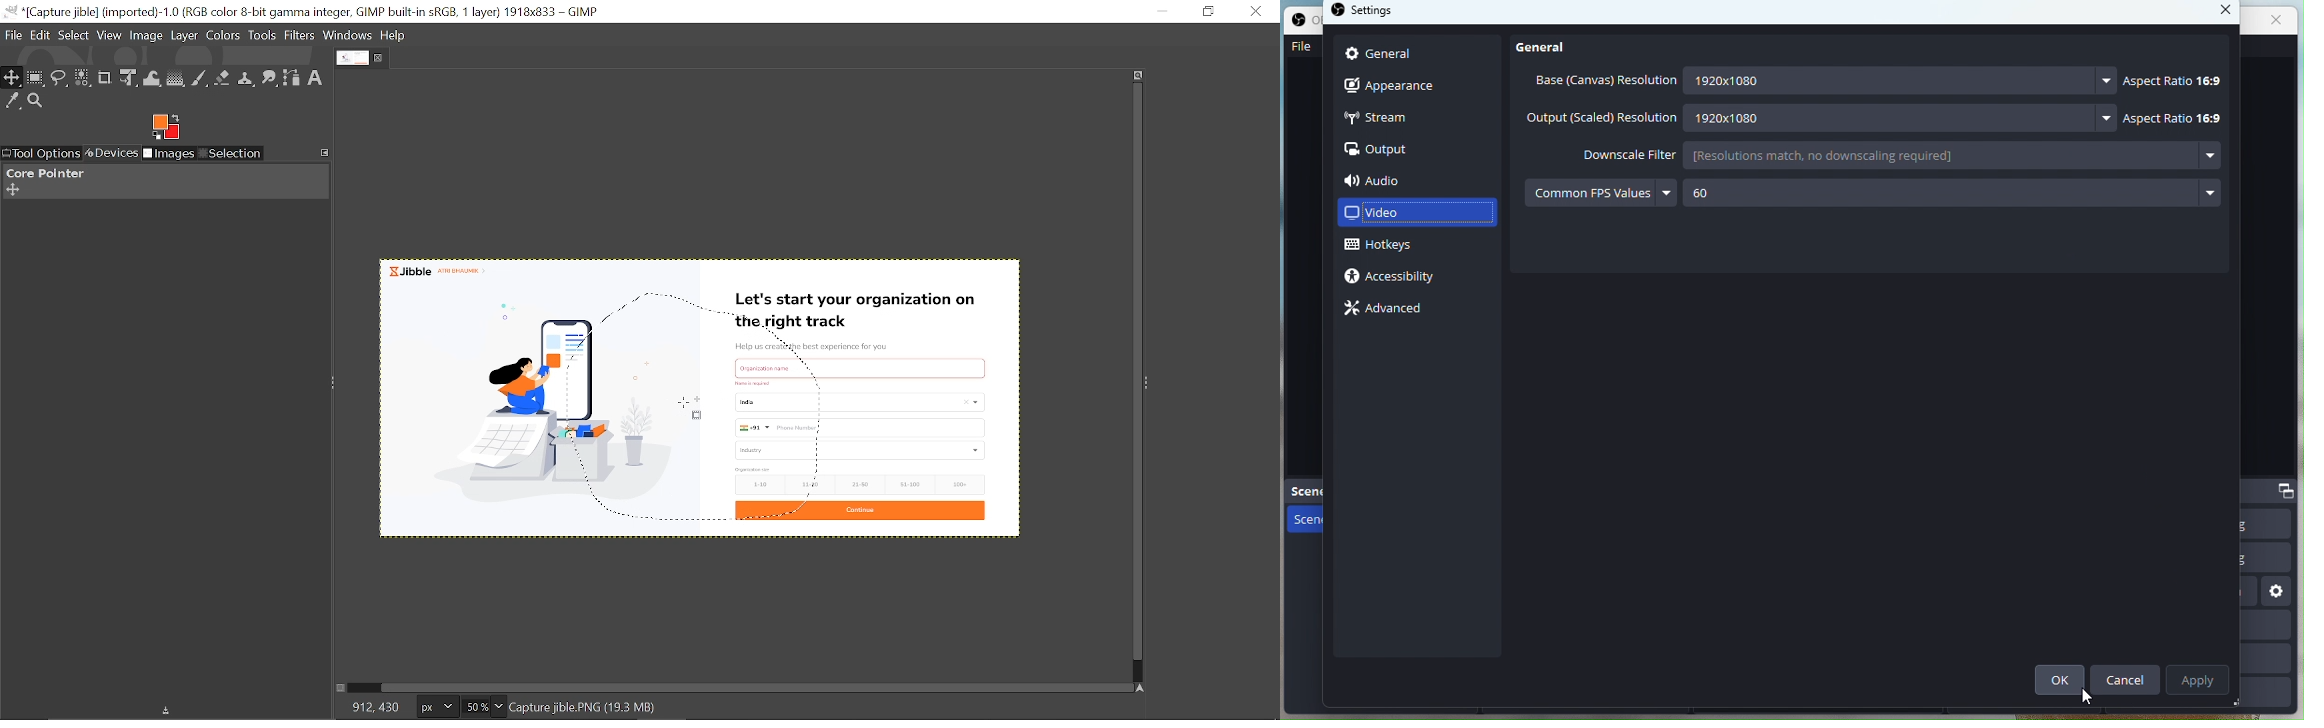 This screenshot has width=2324, height=728. I want to click on Cursor here, so click(692, 404).